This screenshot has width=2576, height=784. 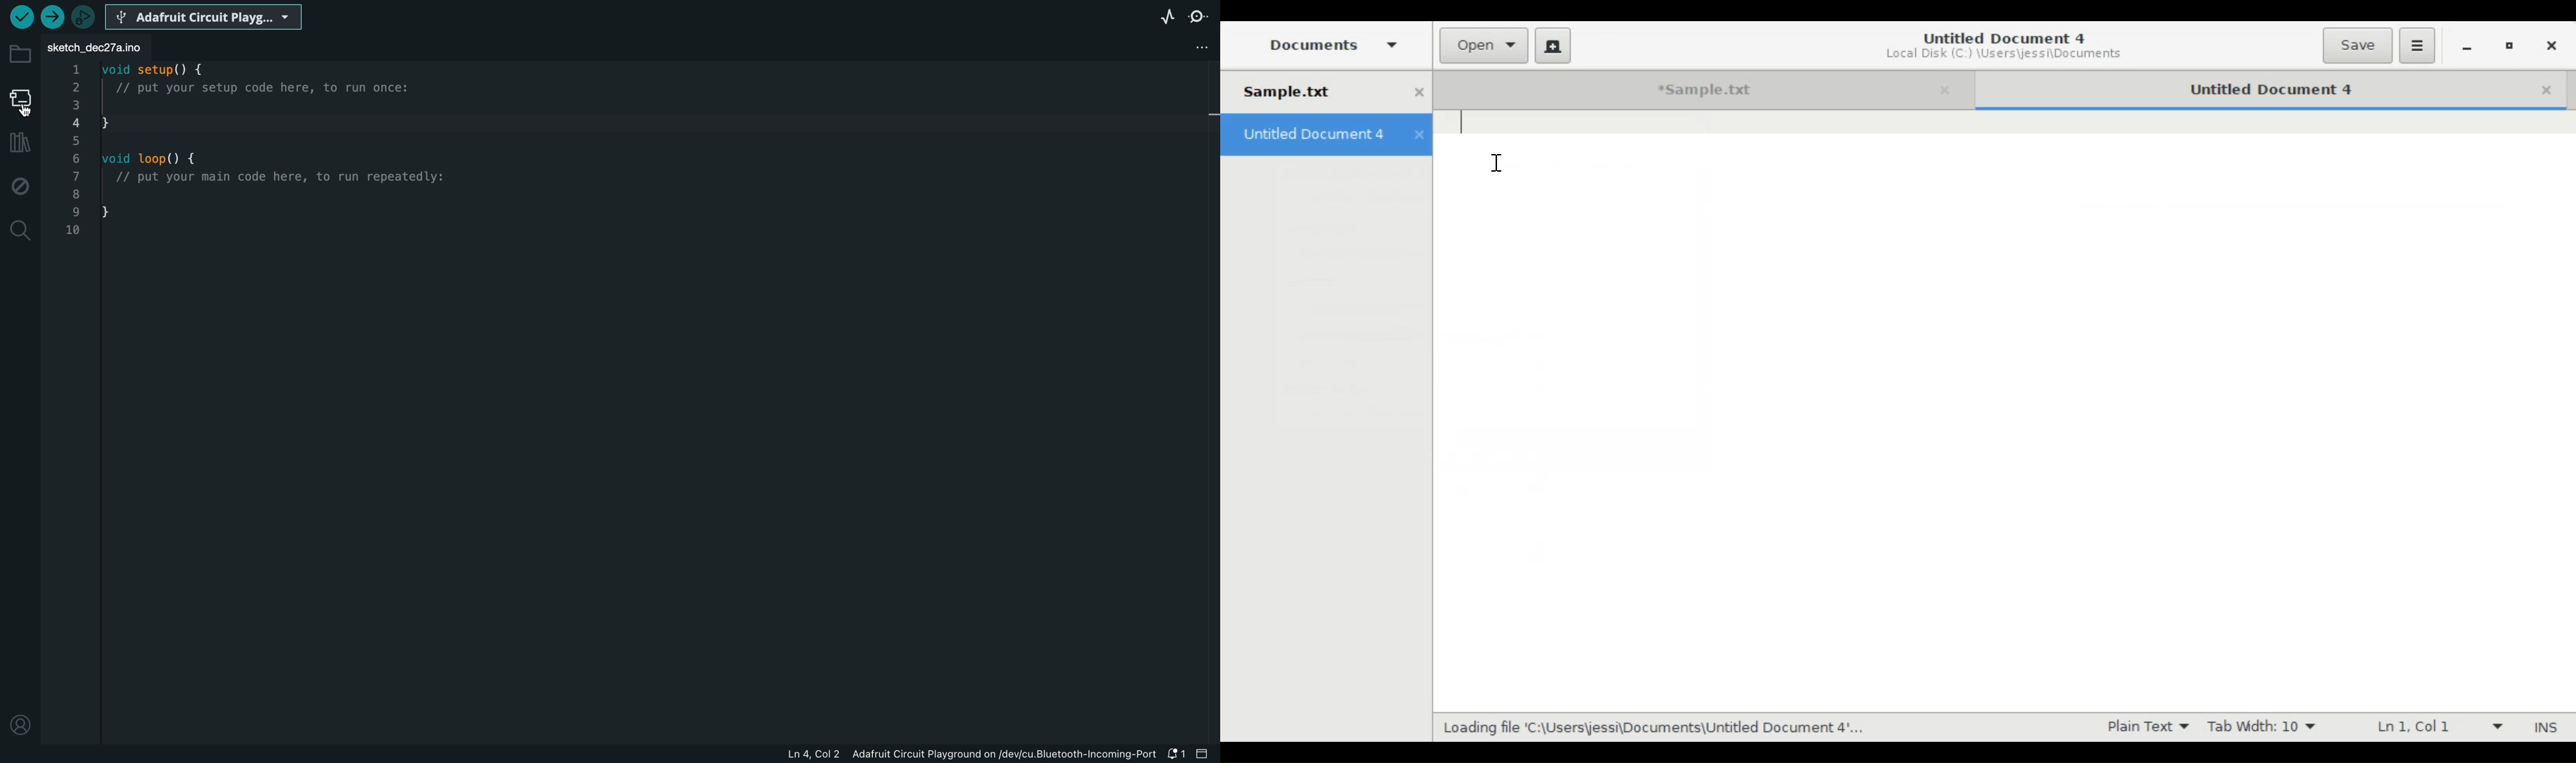 What do you see at coordinates (1652, 728) in the screenshot?
I see `Loading file 'C:\Users\jessi\Documents\Untitled Document 4"...` at bounding box center [1652, 728].